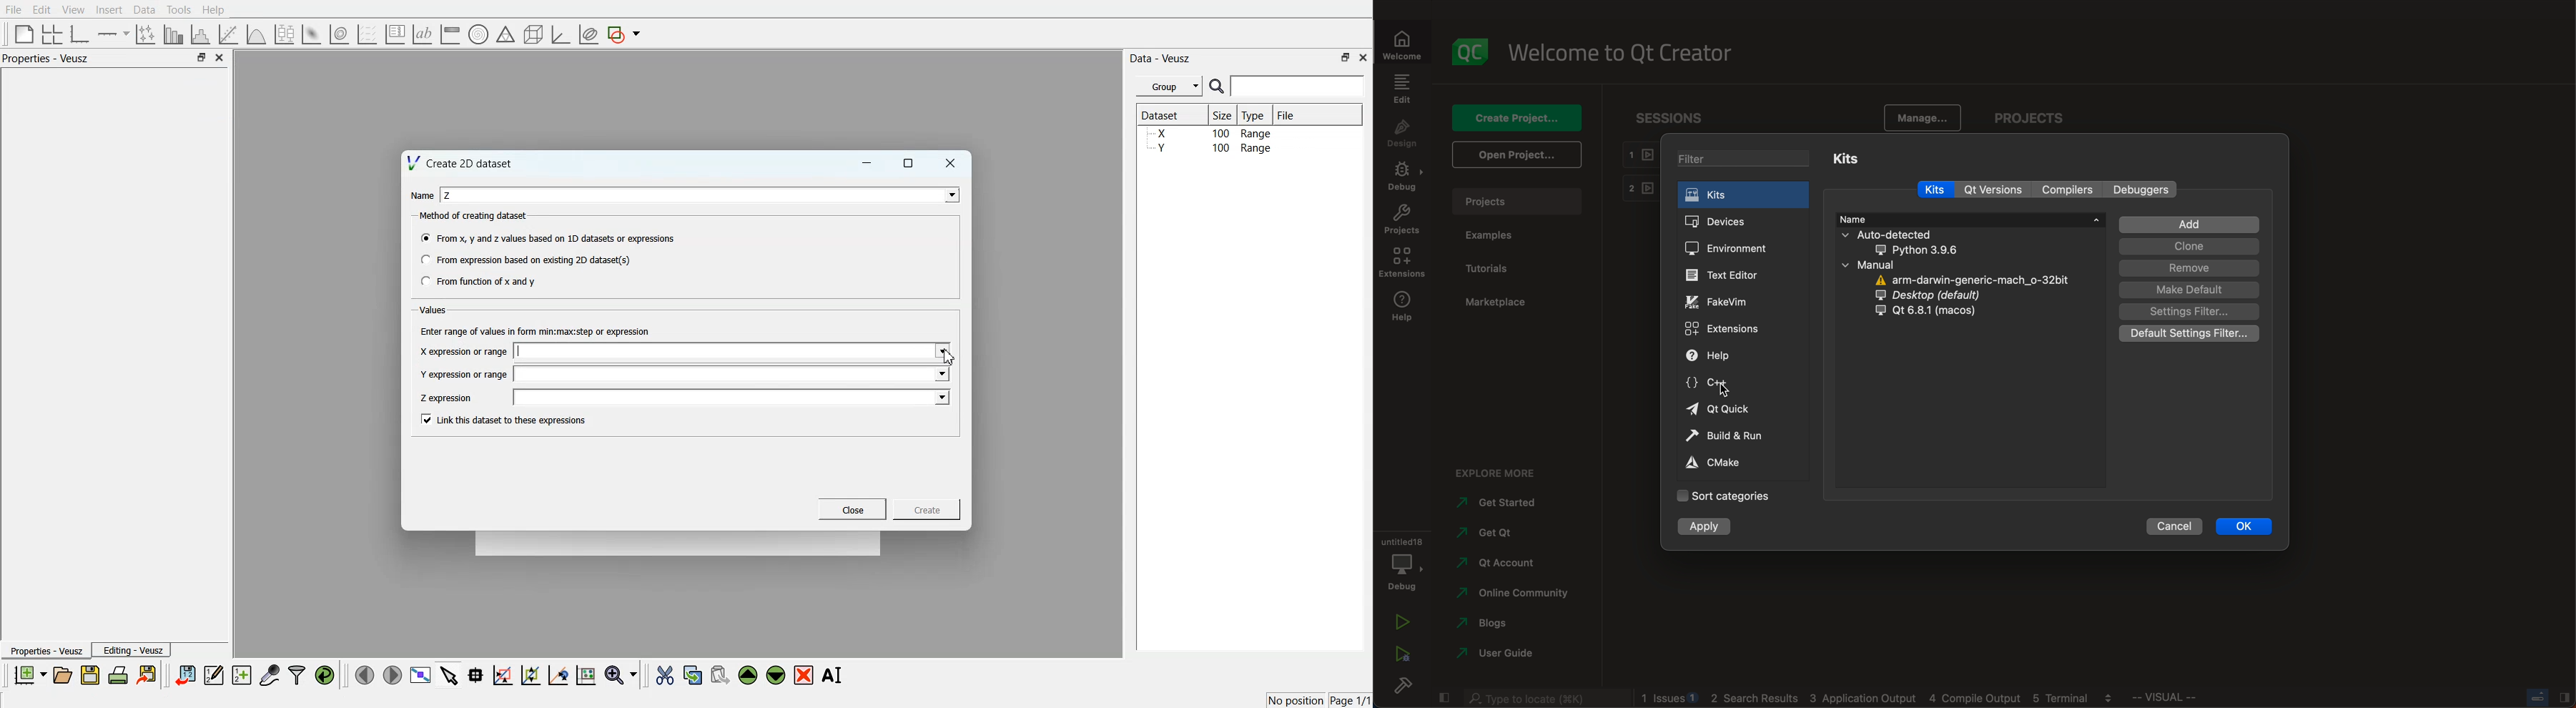 The width and height of the screenshot is (2576, 728). Describe the element at coordinates (339, 34) in the screenshot. I see `3D Volume` at that location.